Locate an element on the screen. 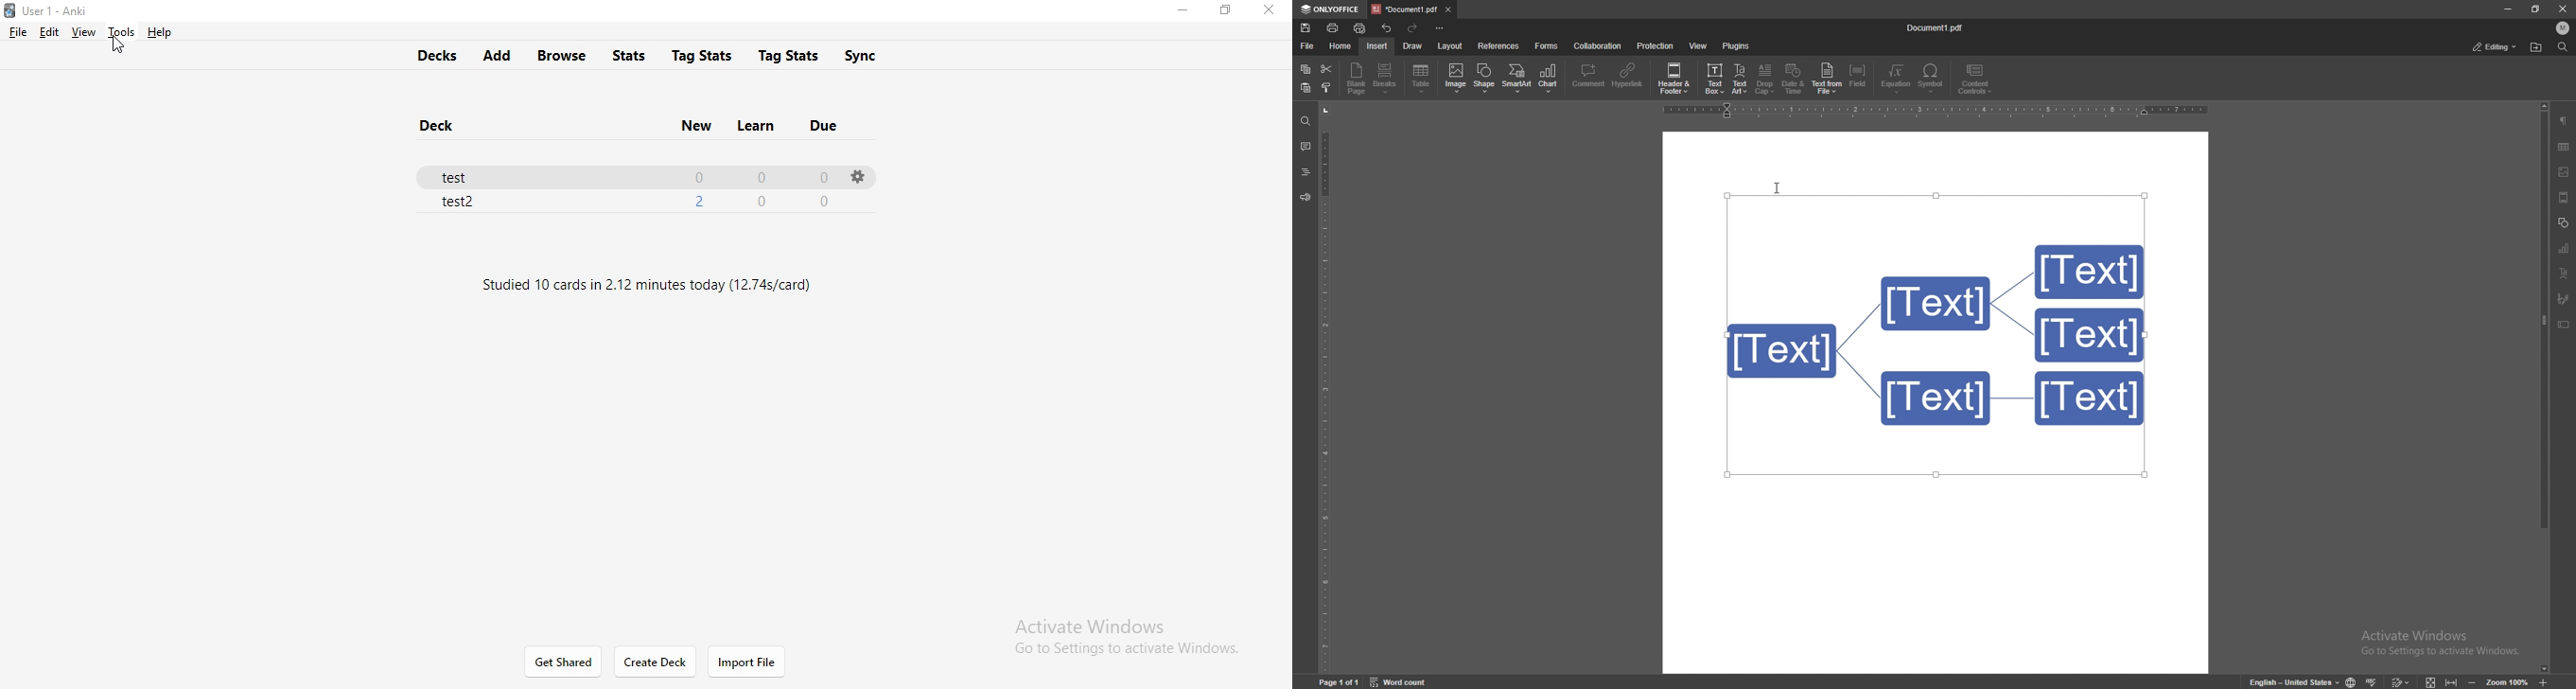 This screenshot has height=700, width=2576. draw is located at coordinates (1414, 45).